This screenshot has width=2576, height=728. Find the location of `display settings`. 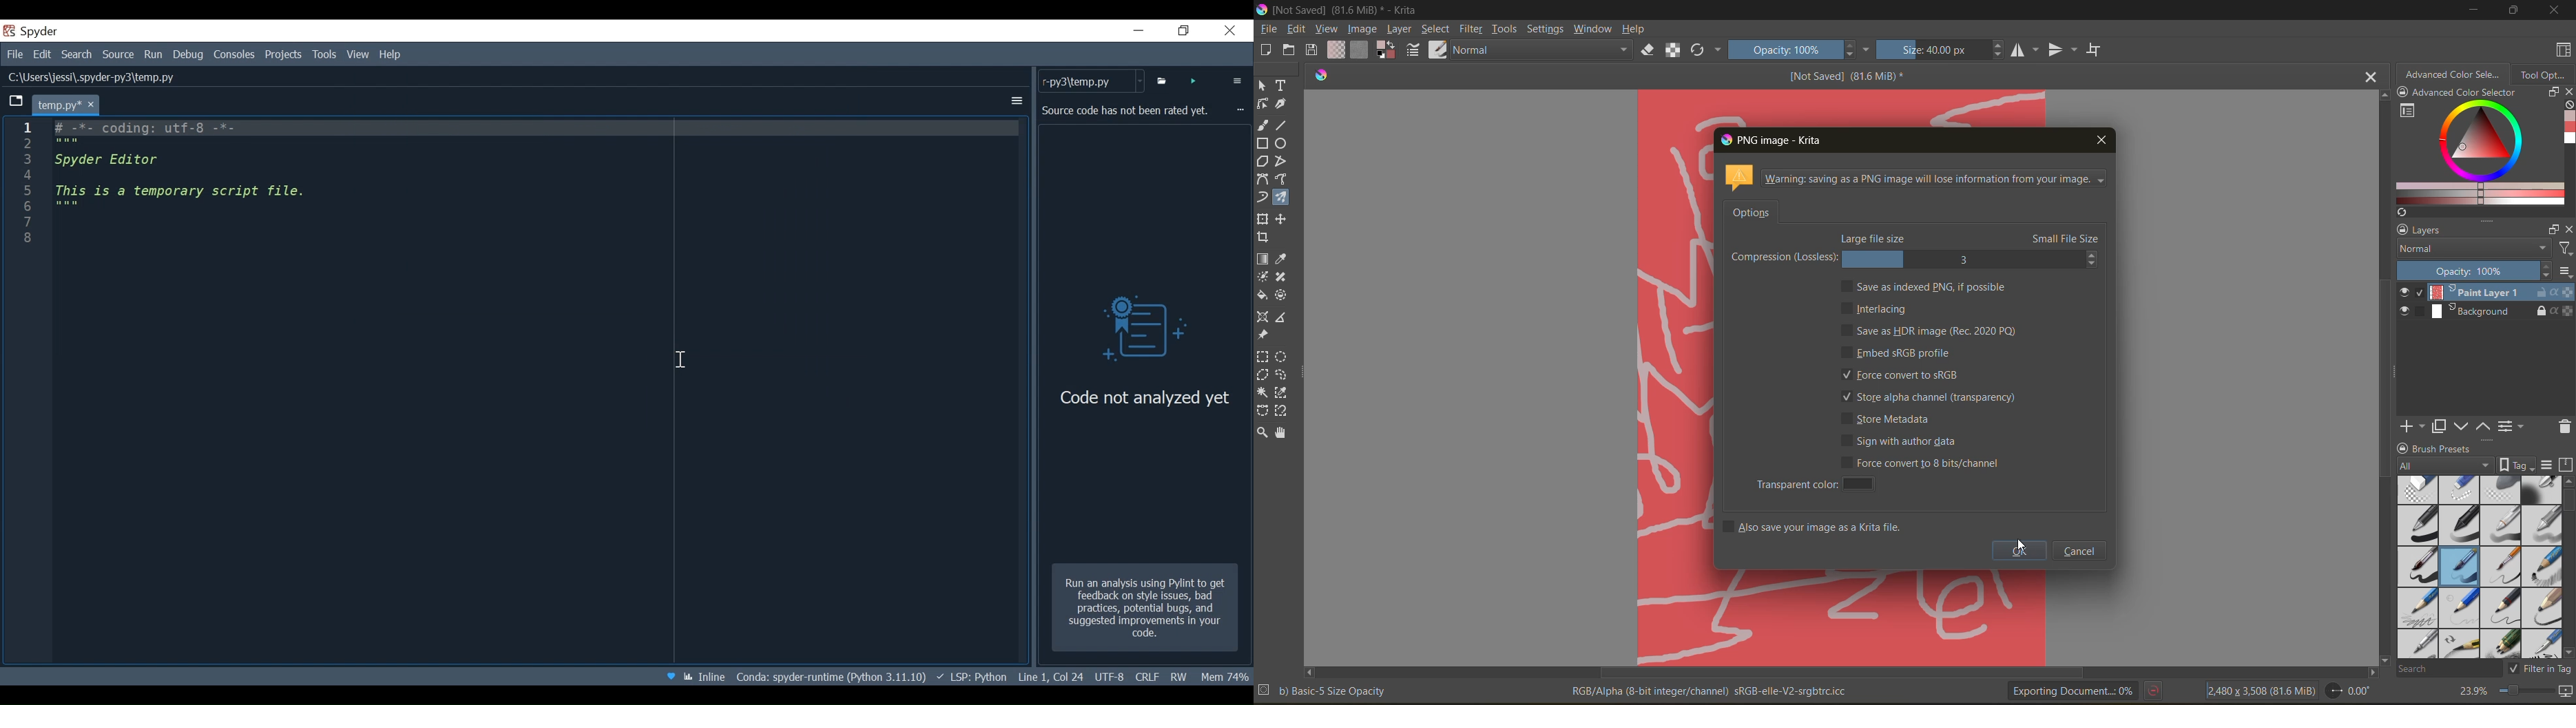

display settings is located at coordinates (2546, 465).